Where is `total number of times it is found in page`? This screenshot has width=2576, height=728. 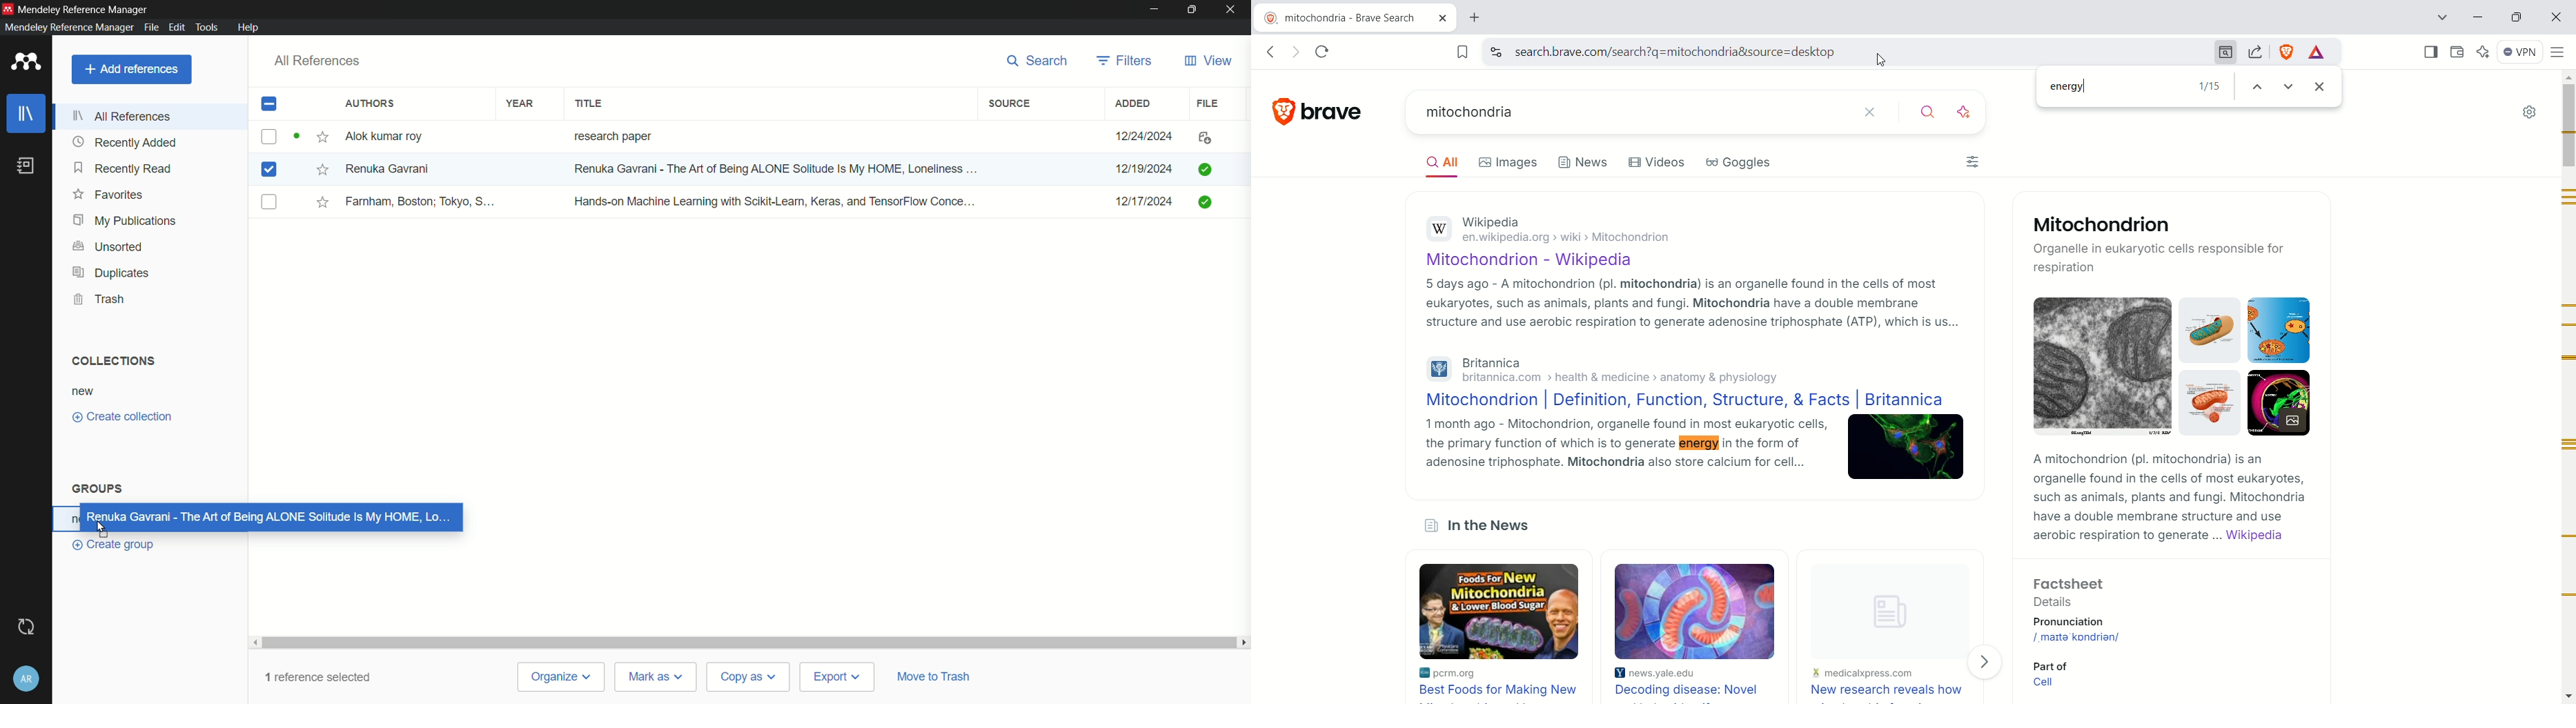
total number of times it is found in page is located at coordinates (2204, 86).